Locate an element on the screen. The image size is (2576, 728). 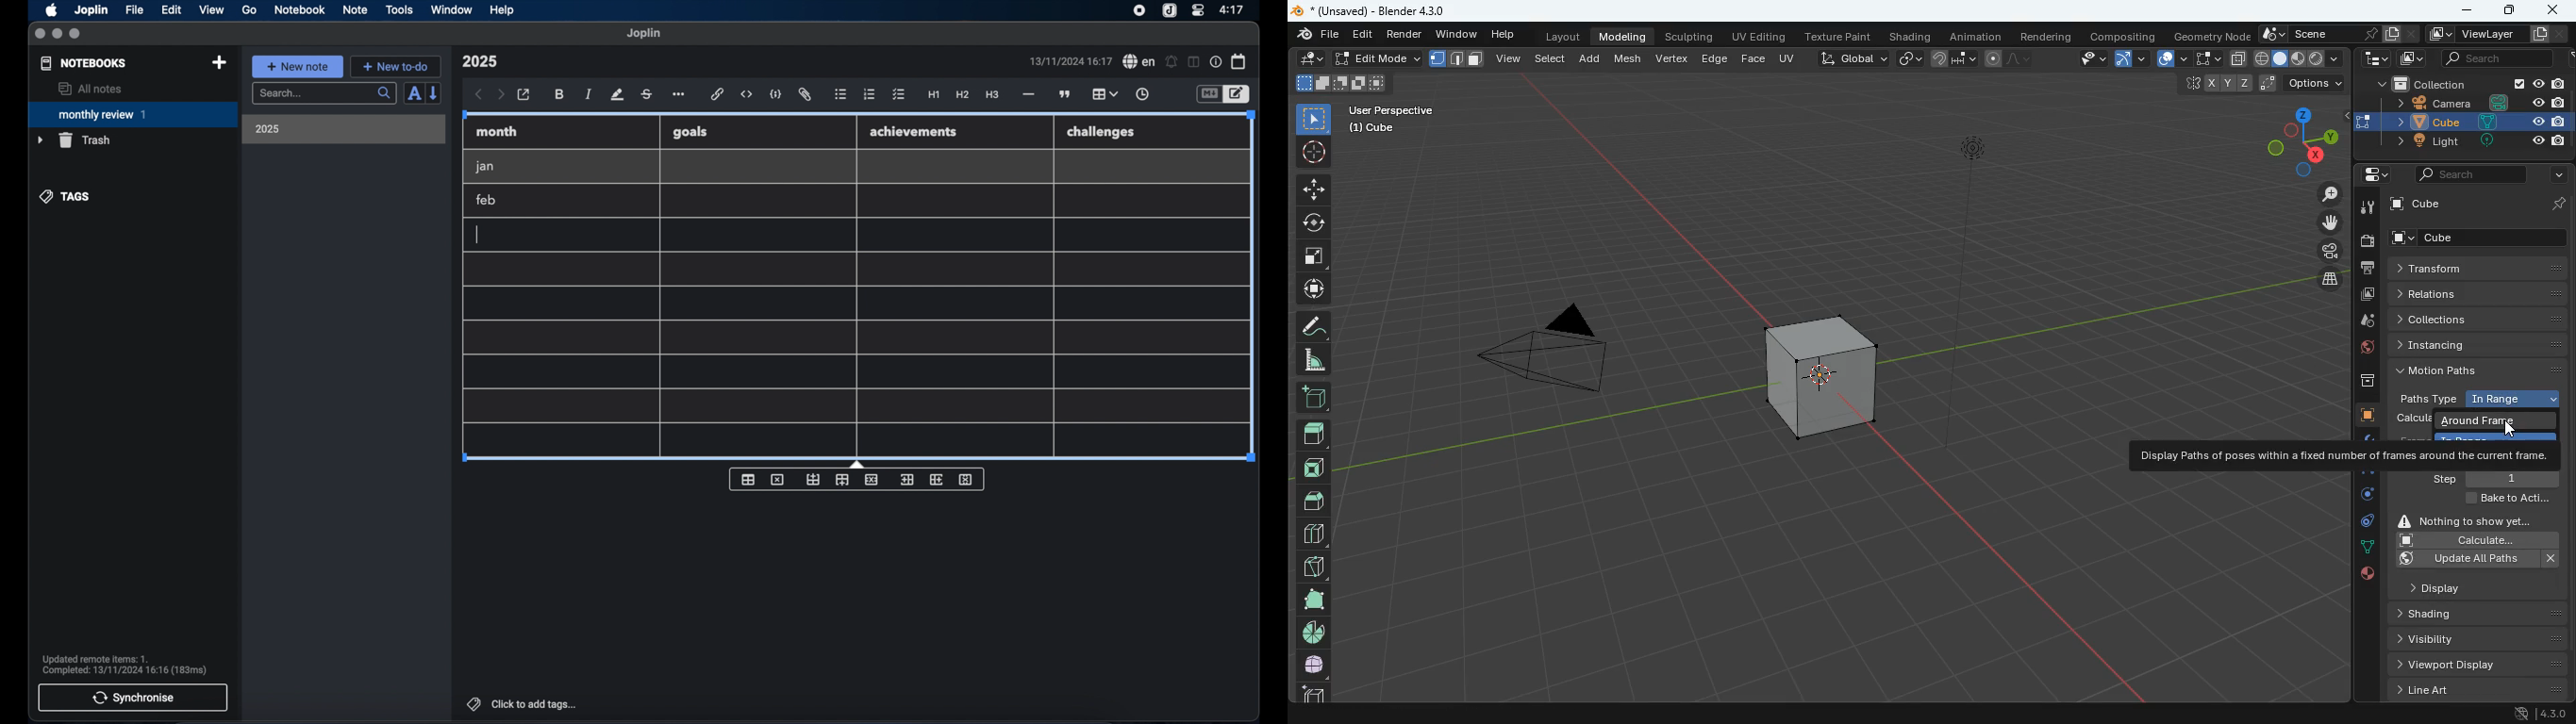
reverse sort order is located at coordinates (435, 93).